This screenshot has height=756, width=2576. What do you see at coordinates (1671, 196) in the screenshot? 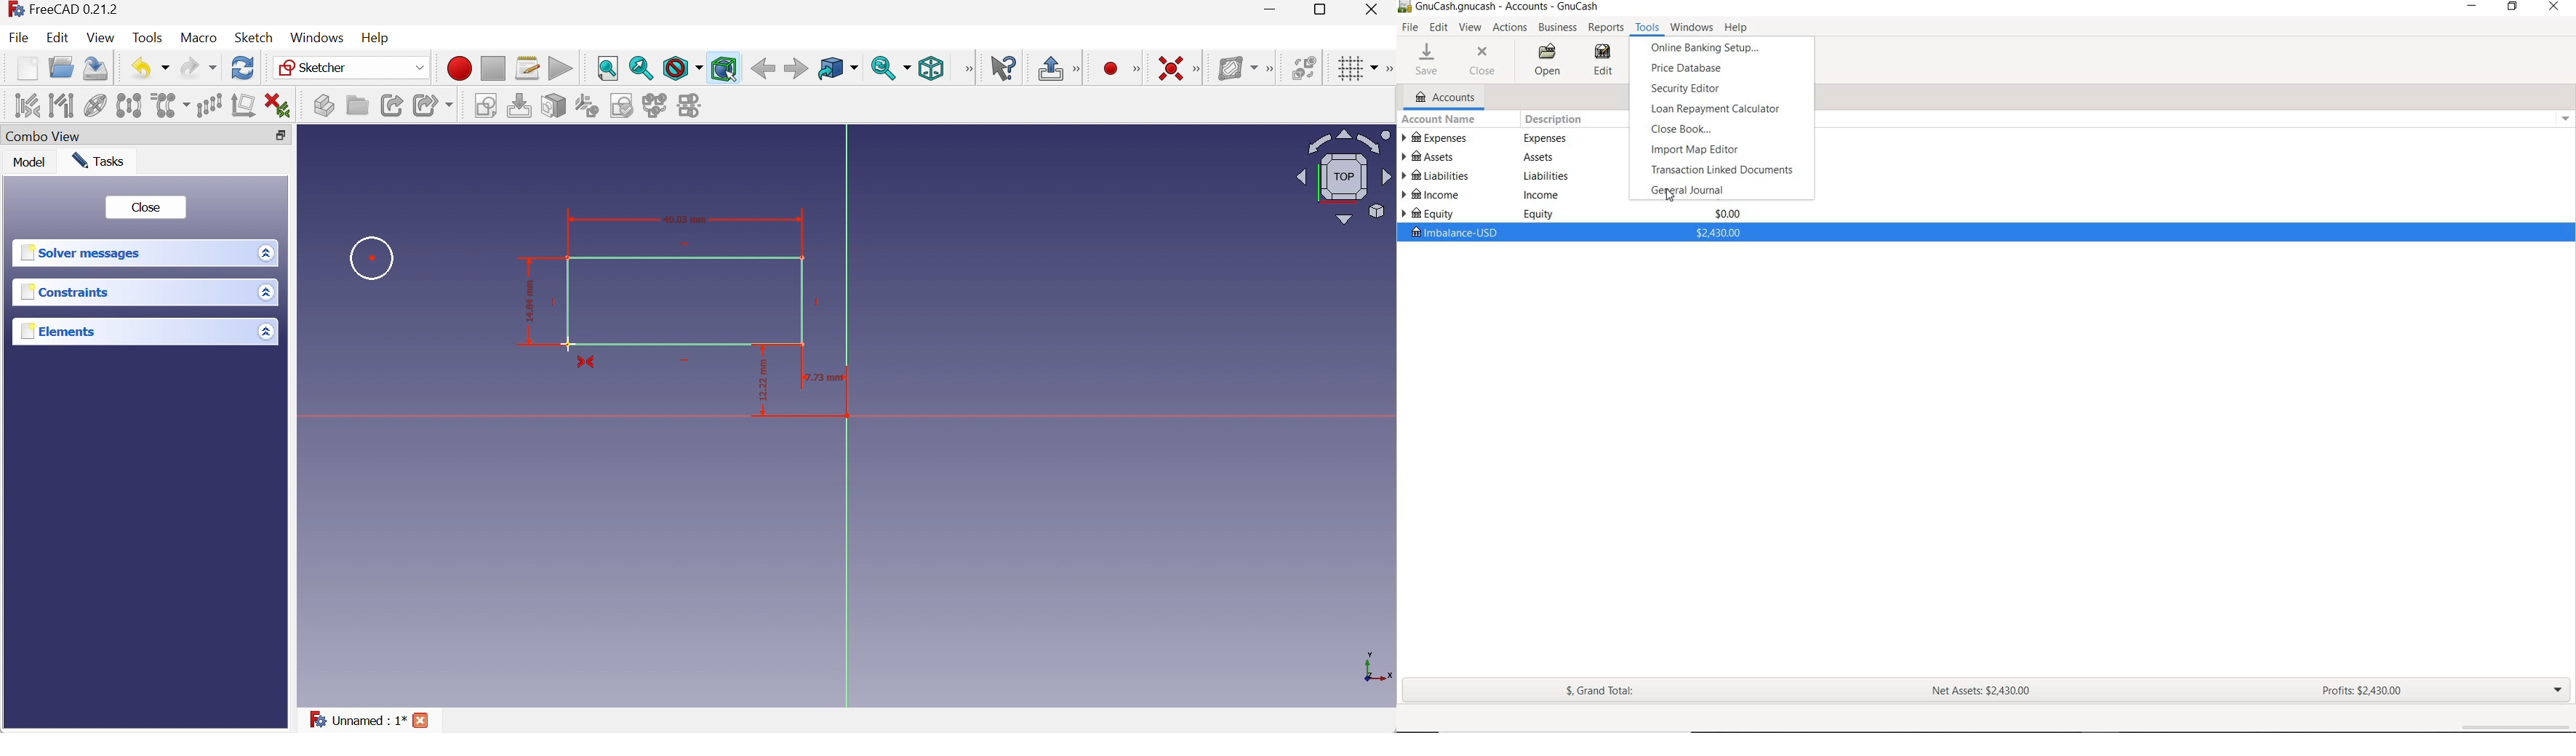
I see `cursor` at bounding box center [1671, 196].